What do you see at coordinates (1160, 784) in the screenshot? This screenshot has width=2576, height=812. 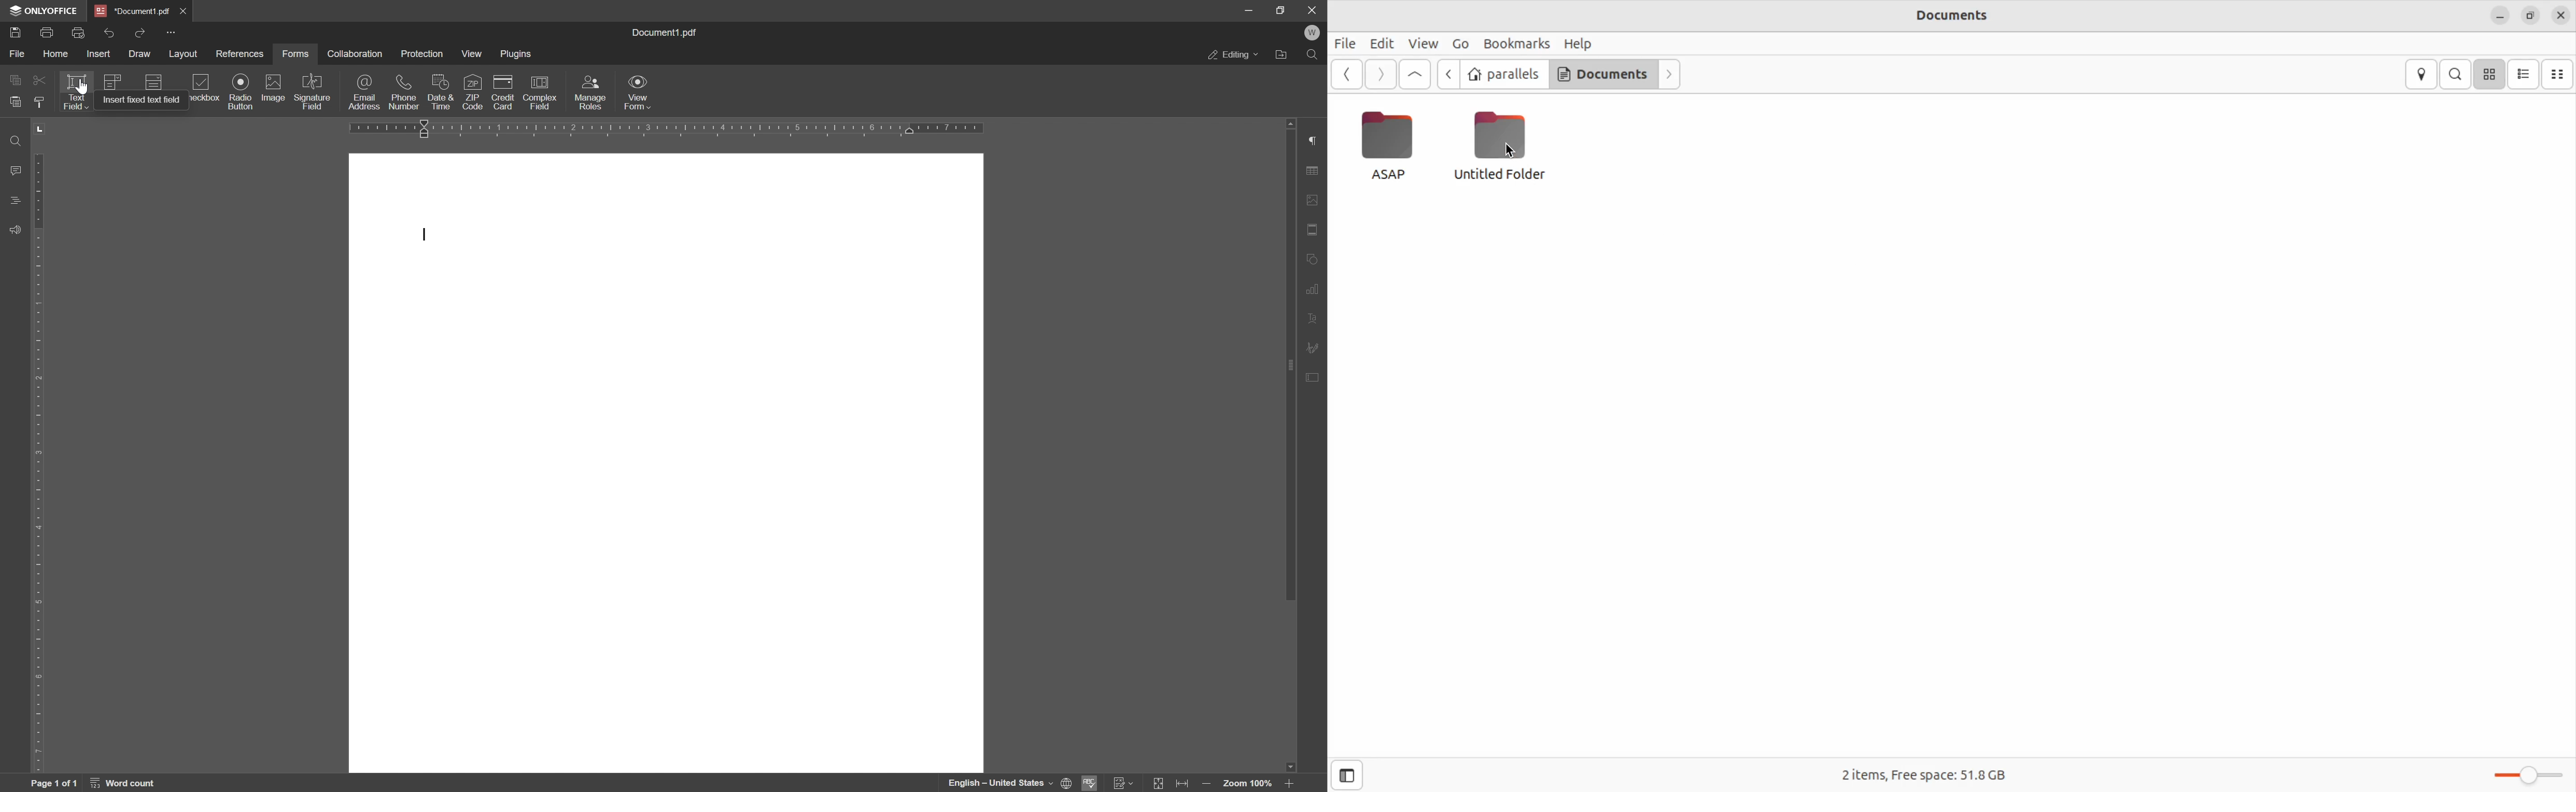 I see `fit to page` at bounding box center [1160, 784].